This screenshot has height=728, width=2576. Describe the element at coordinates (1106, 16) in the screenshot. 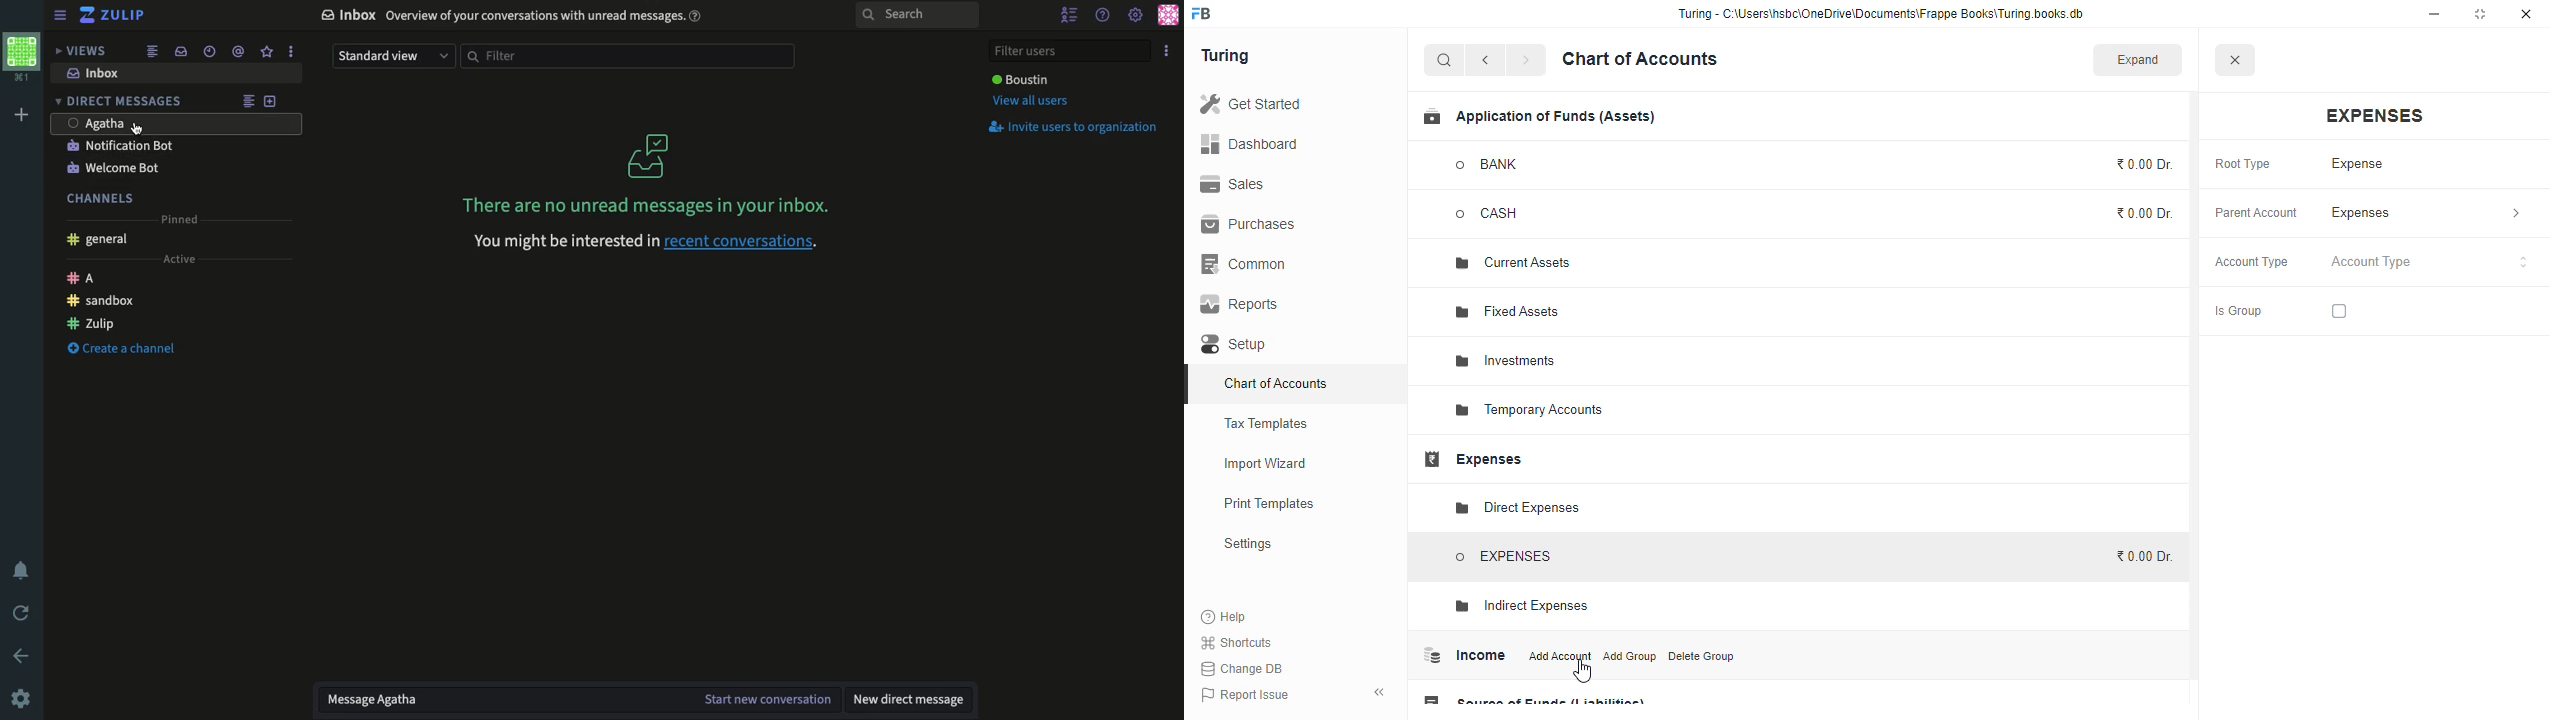

I see `Help` at that location.